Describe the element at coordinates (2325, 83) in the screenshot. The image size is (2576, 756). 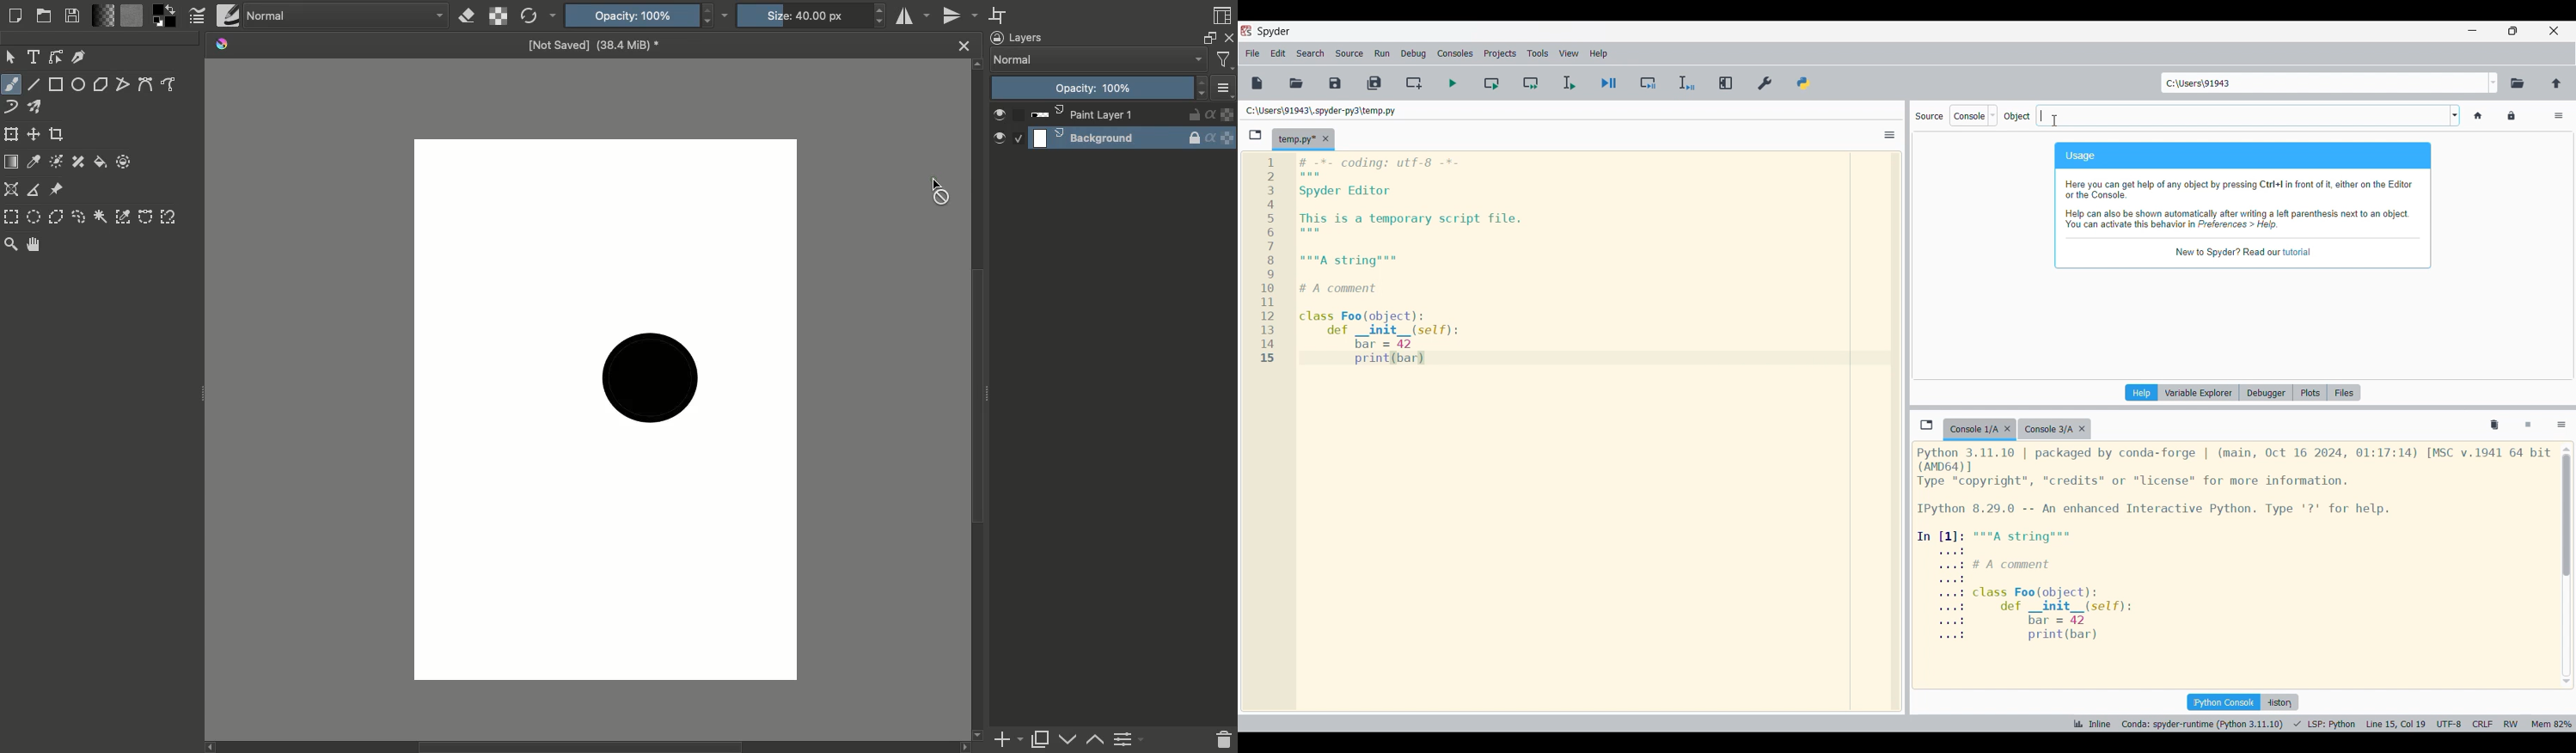
I see `Enter location` at that location.